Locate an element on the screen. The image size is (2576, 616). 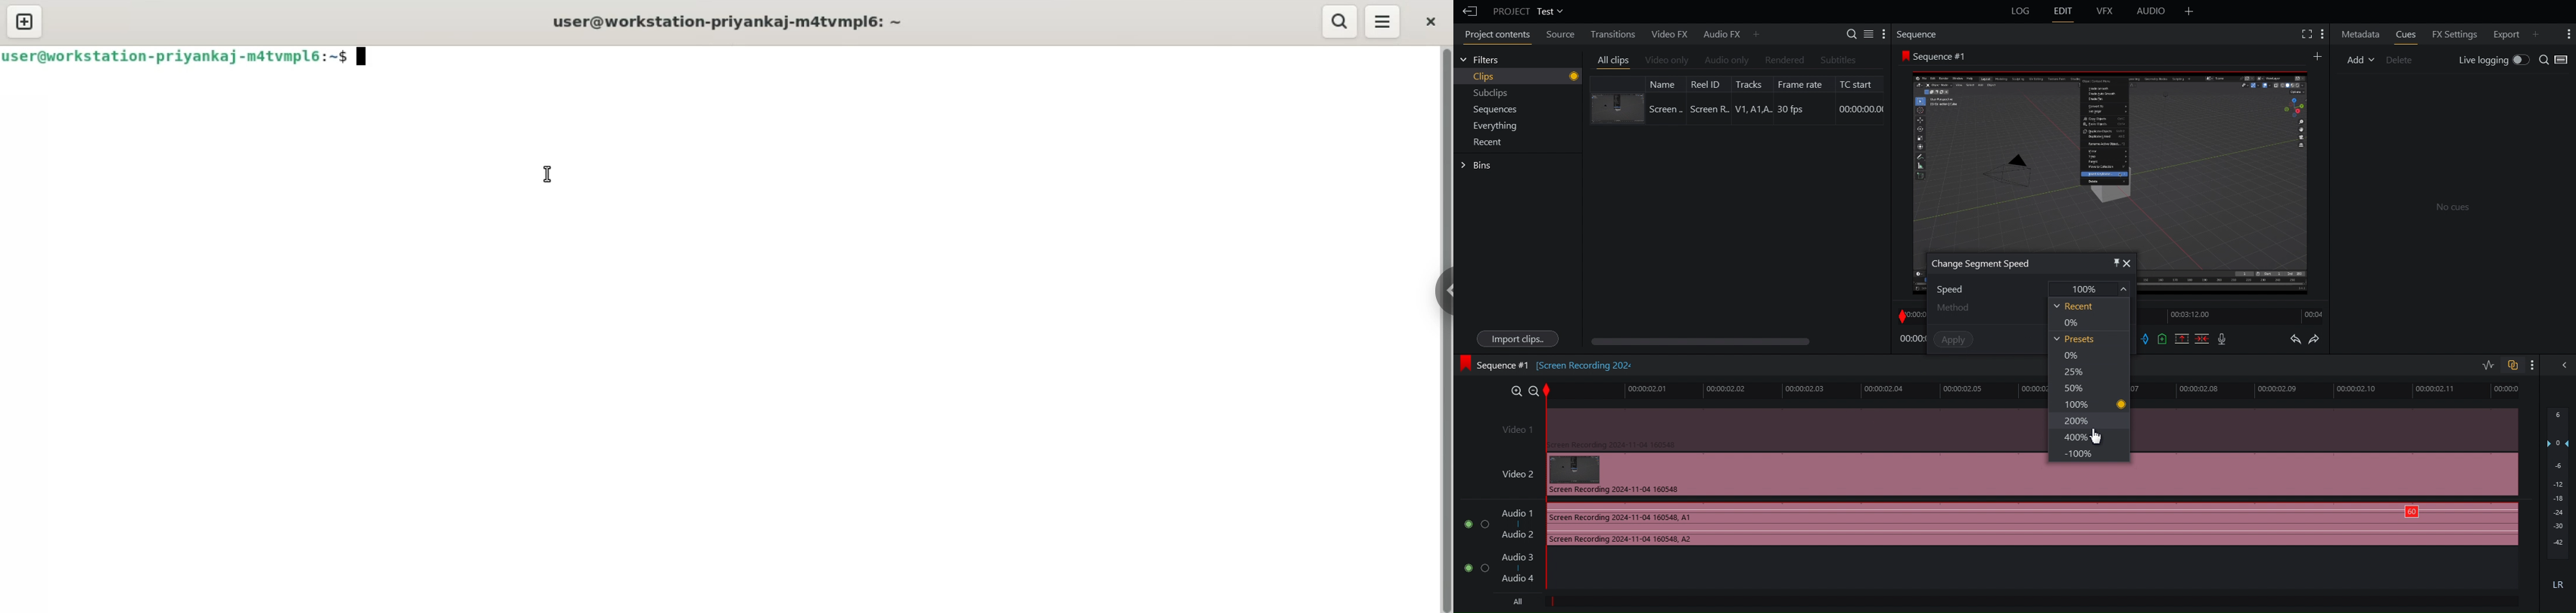
Presets is located at coordinates (2074, 339).